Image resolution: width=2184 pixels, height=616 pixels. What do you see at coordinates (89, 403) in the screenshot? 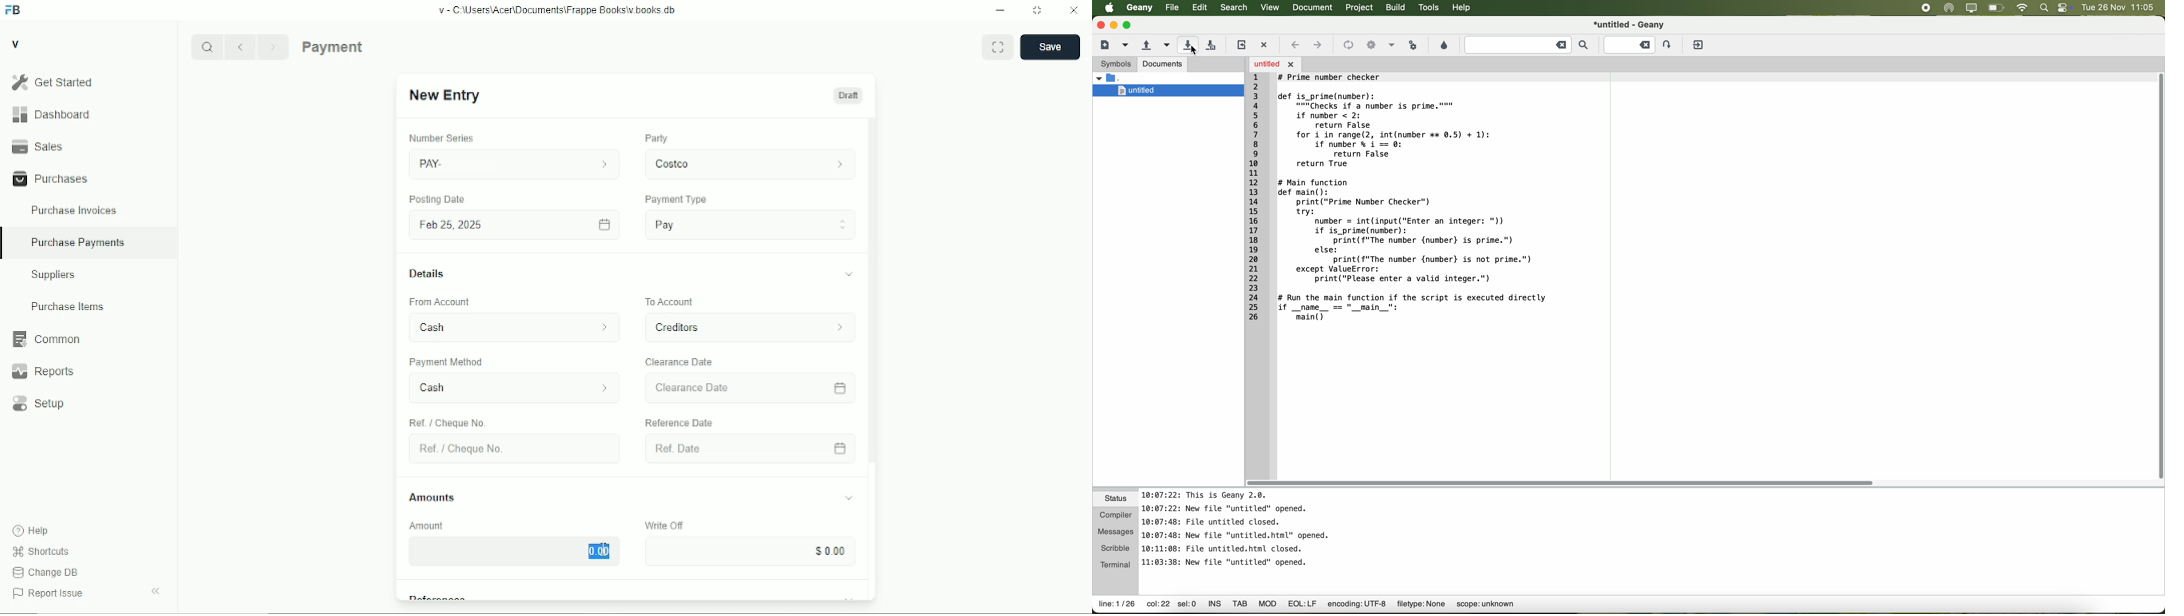
I see `Setup` at bounding box center [89, 403].